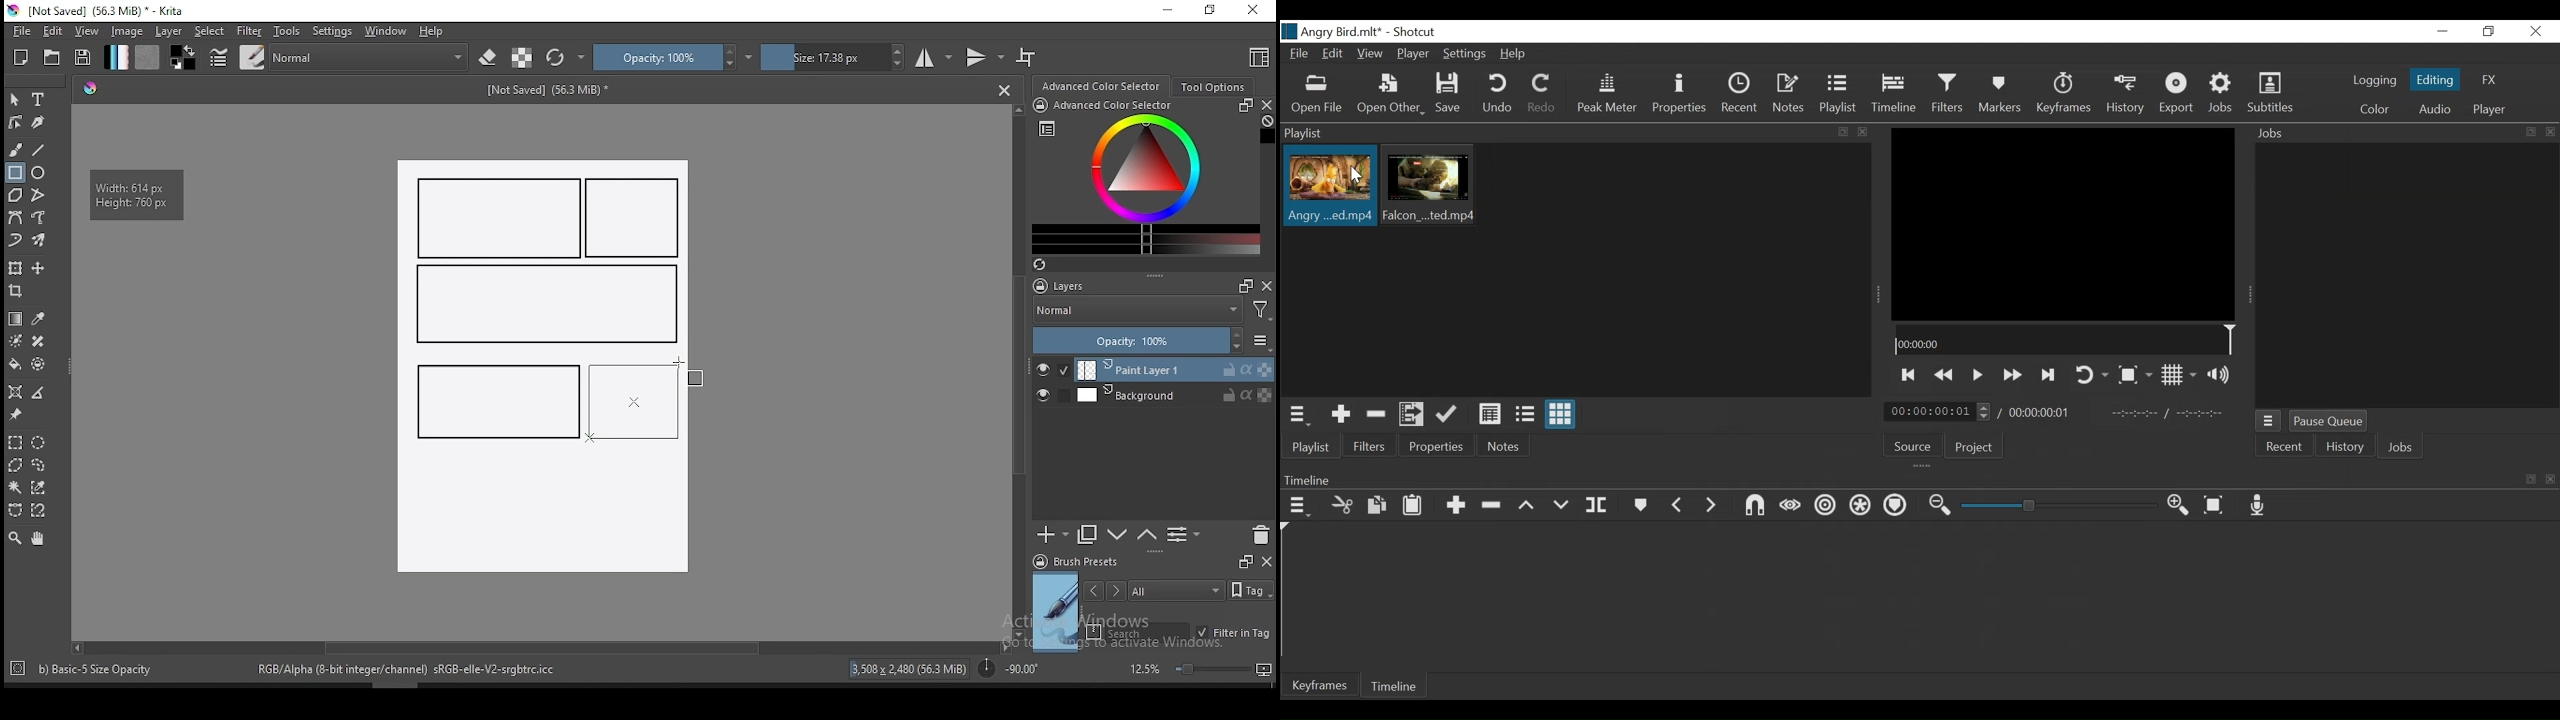 The image size is (2576, 728). I want to click on Player, so click(1413, 53).